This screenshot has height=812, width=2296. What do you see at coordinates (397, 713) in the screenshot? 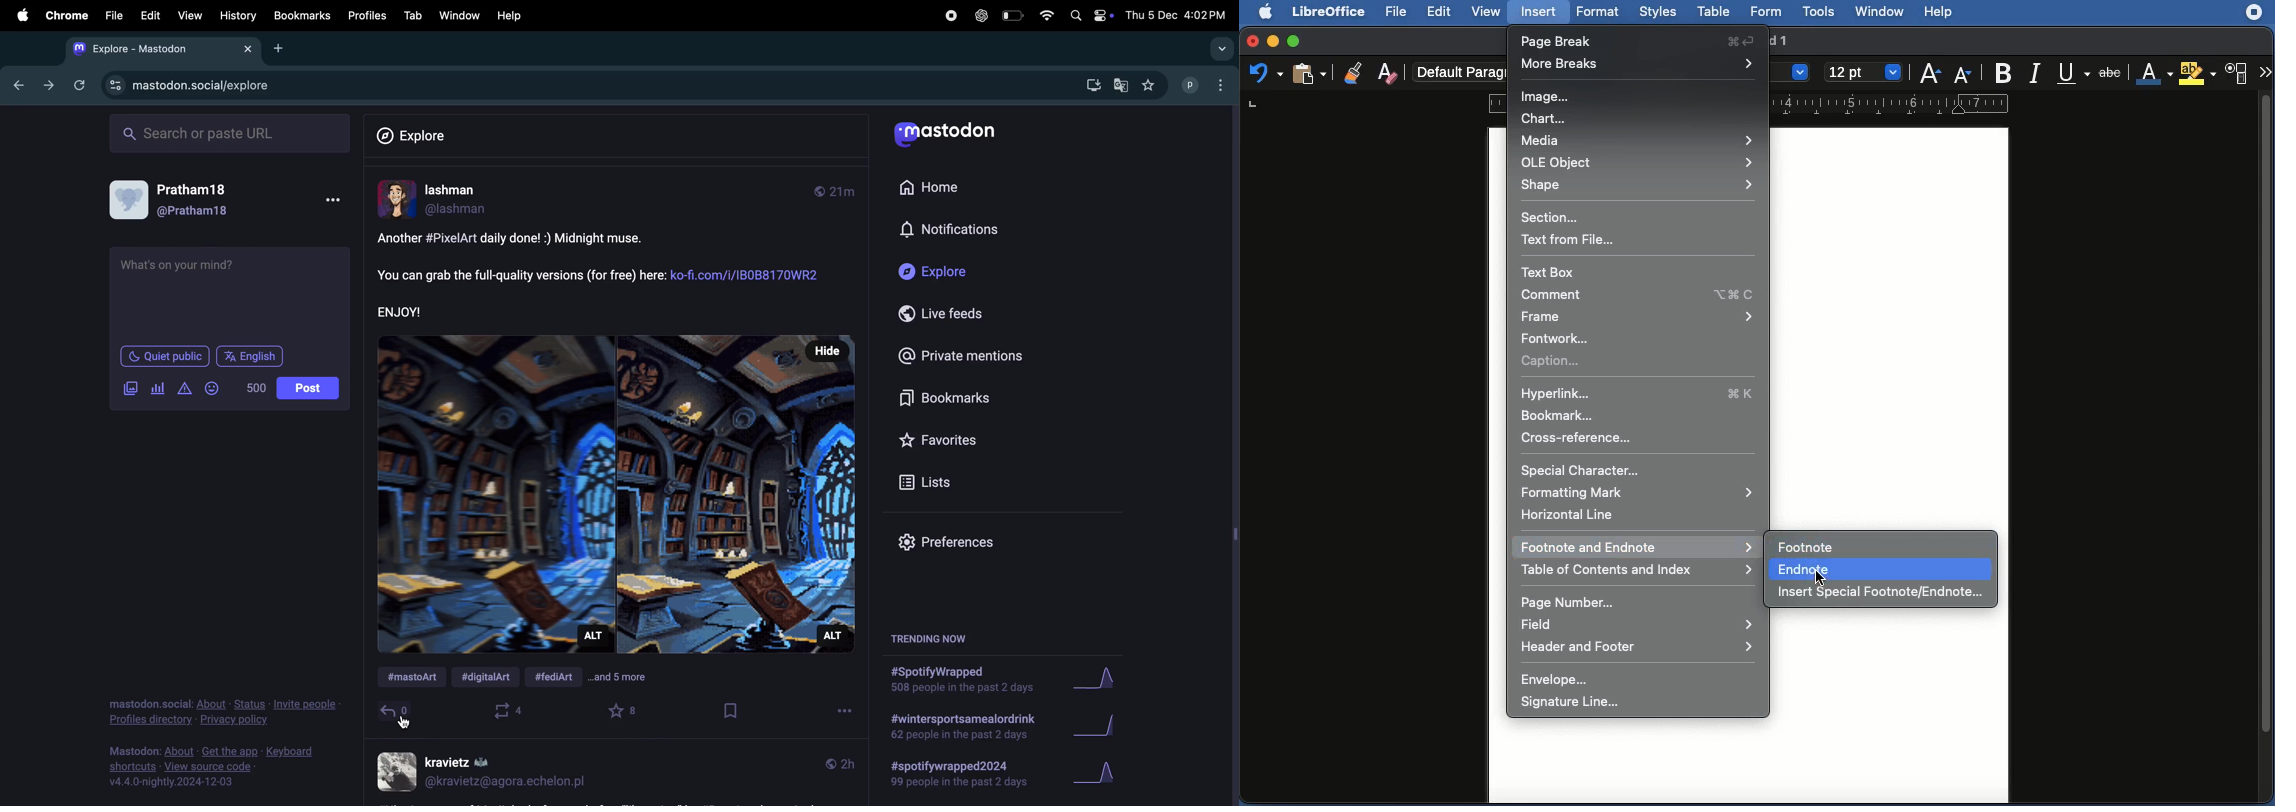
I see `reply` at bounding box center [397, 713].